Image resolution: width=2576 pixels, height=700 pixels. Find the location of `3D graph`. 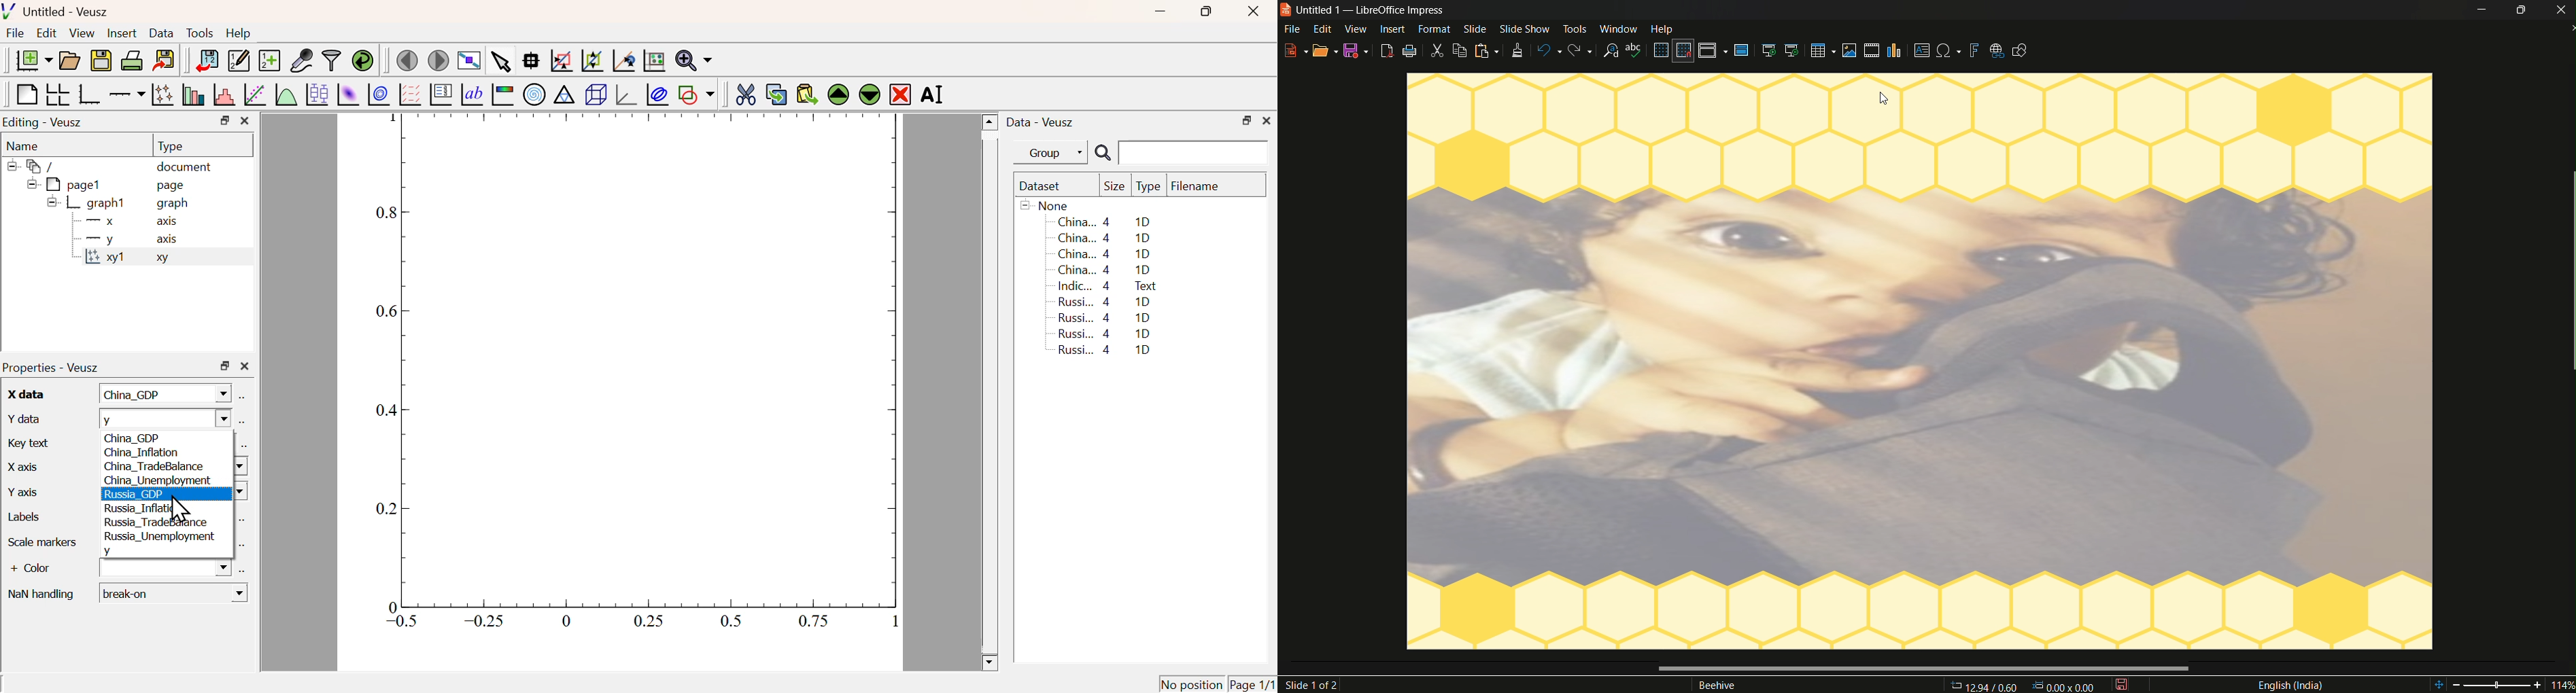

3D graph is located at coordinates (628, 96).